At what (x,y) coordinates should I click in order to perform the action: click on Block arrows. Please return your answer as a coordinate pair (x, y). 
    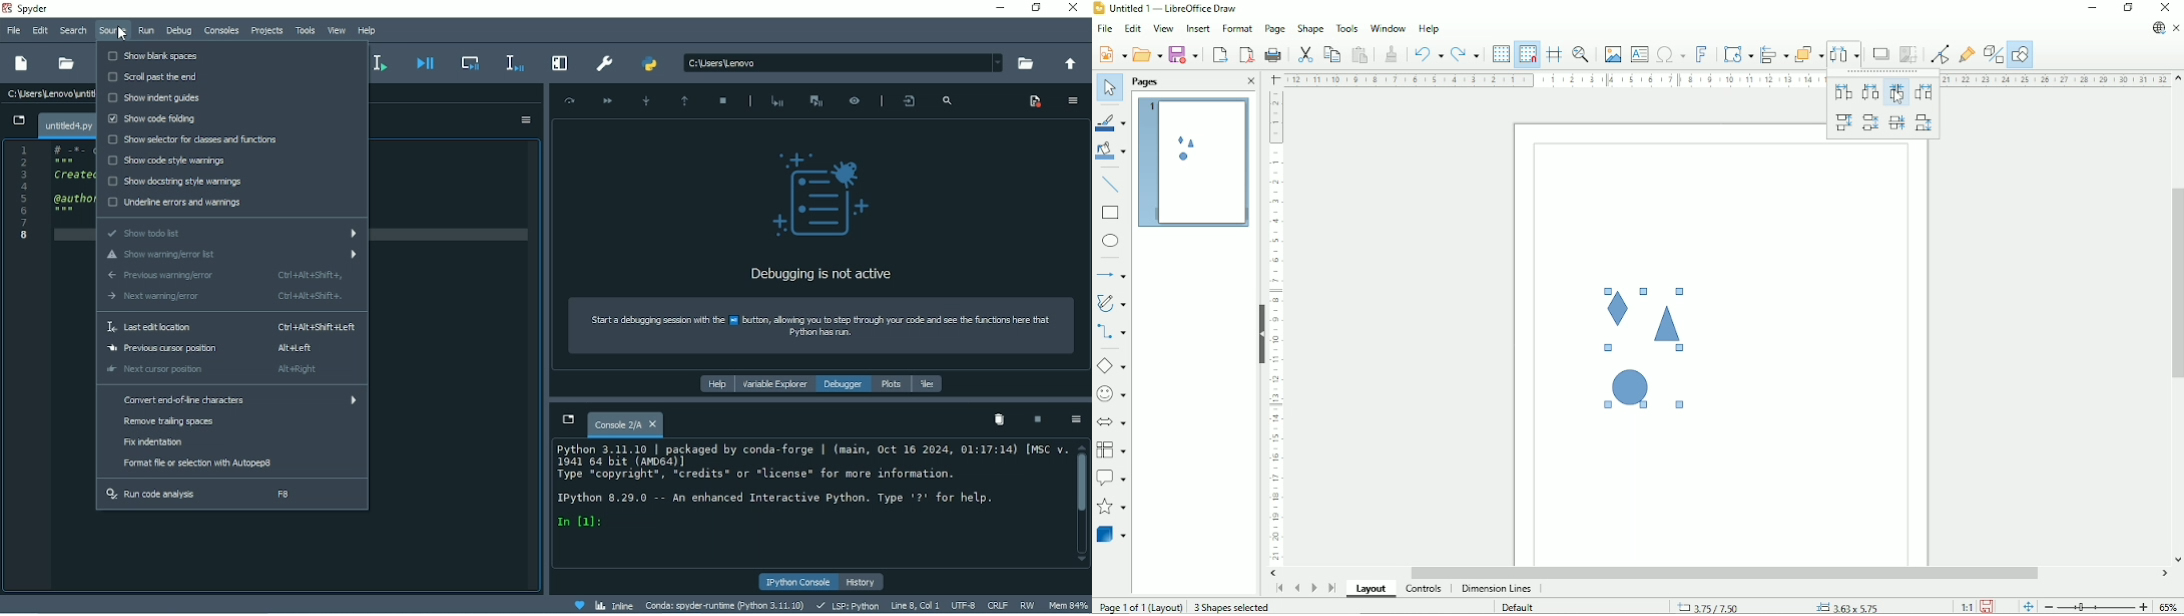
    Looking at the image, I should click on (1112, 421).